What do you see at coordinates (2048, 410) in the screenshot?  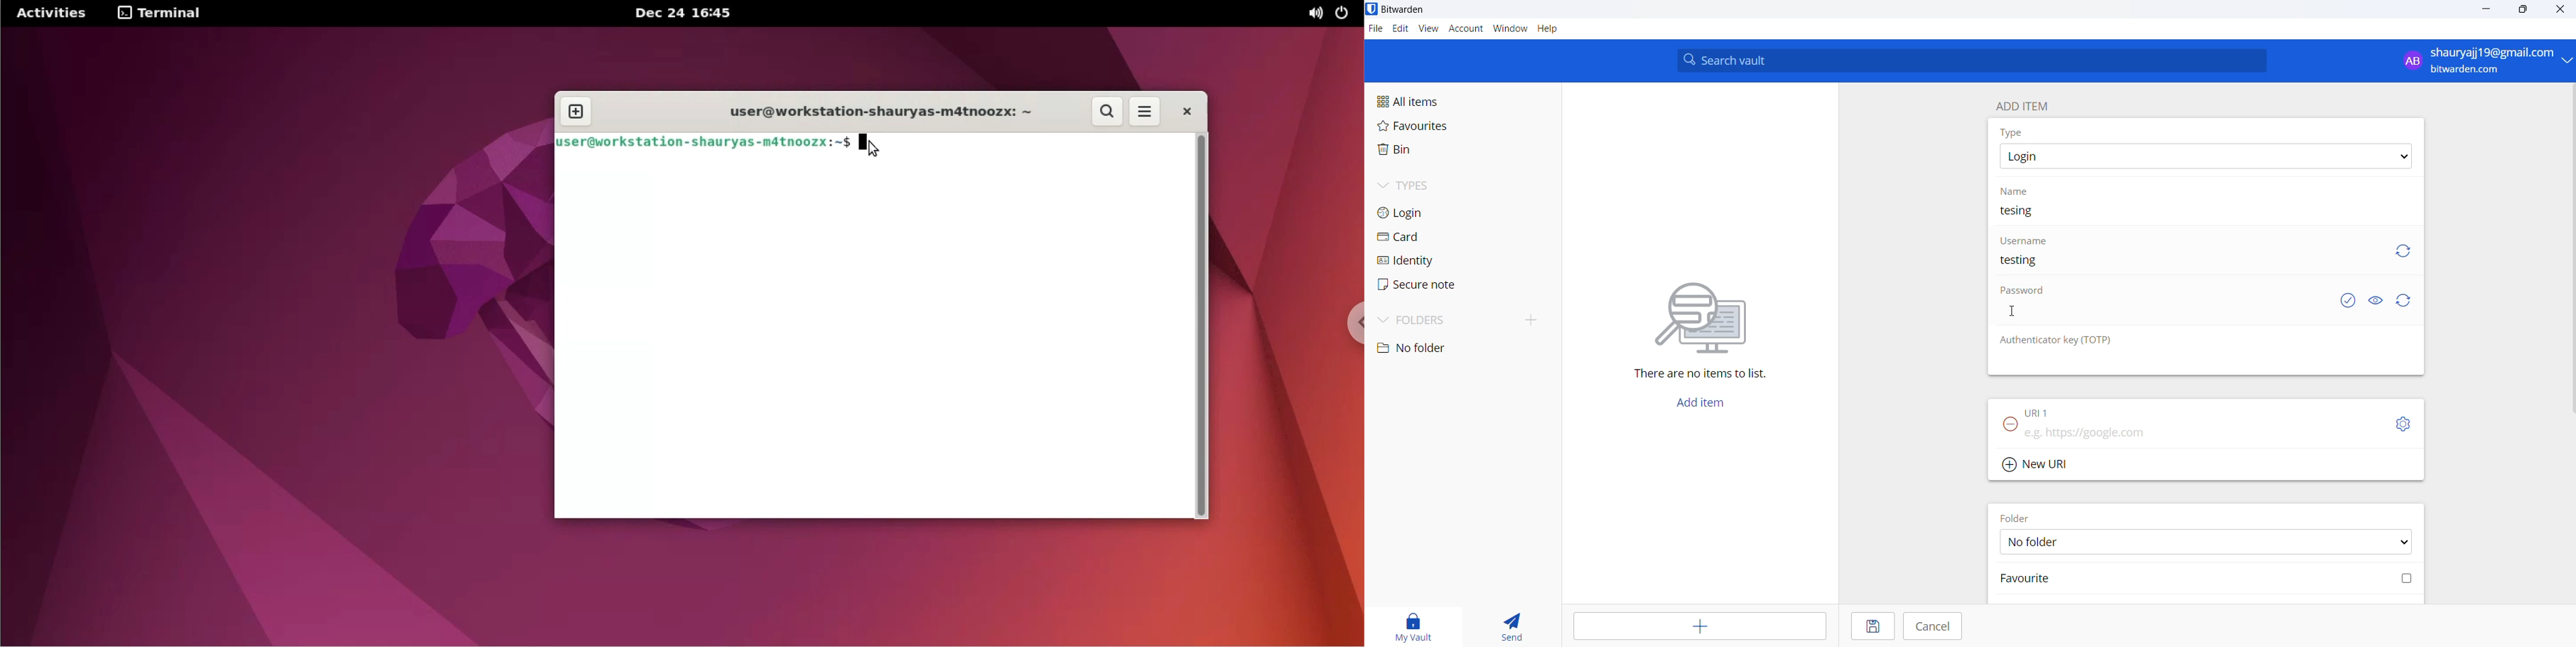 I see `URL1` at bounding box center [2048, 410].